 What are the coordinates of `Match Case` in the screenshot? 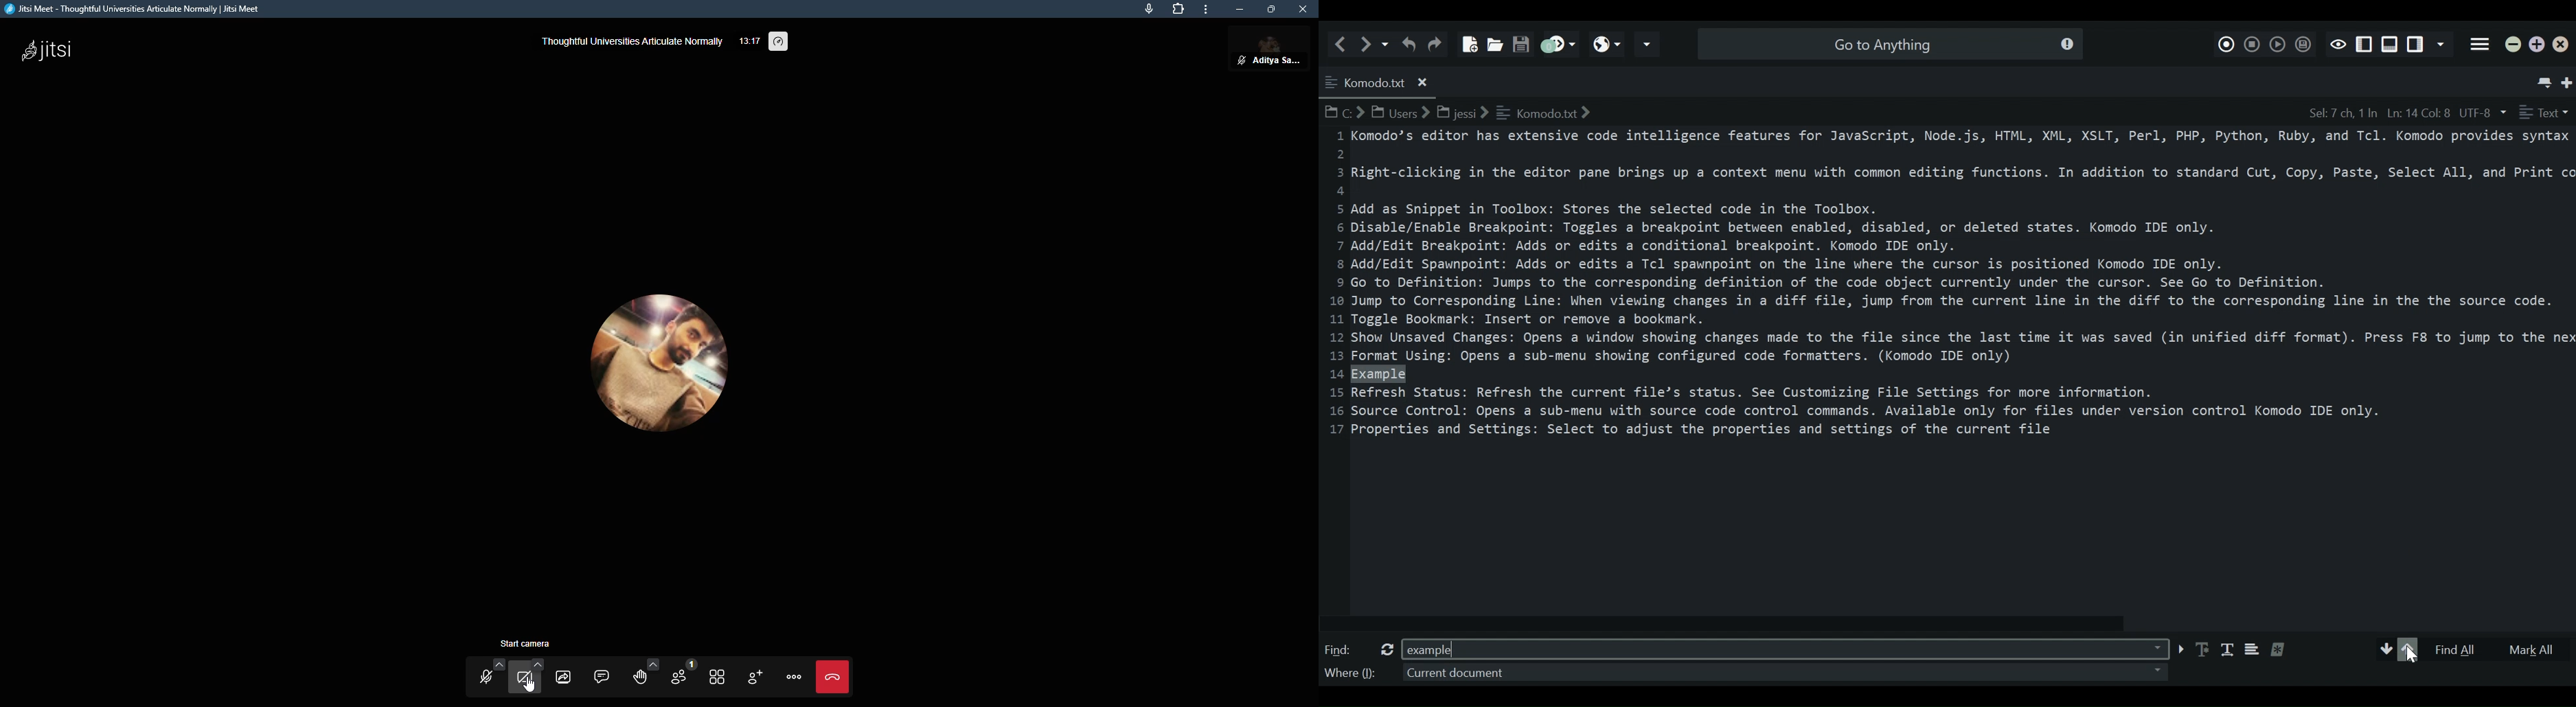 It's located at (2203, 649).